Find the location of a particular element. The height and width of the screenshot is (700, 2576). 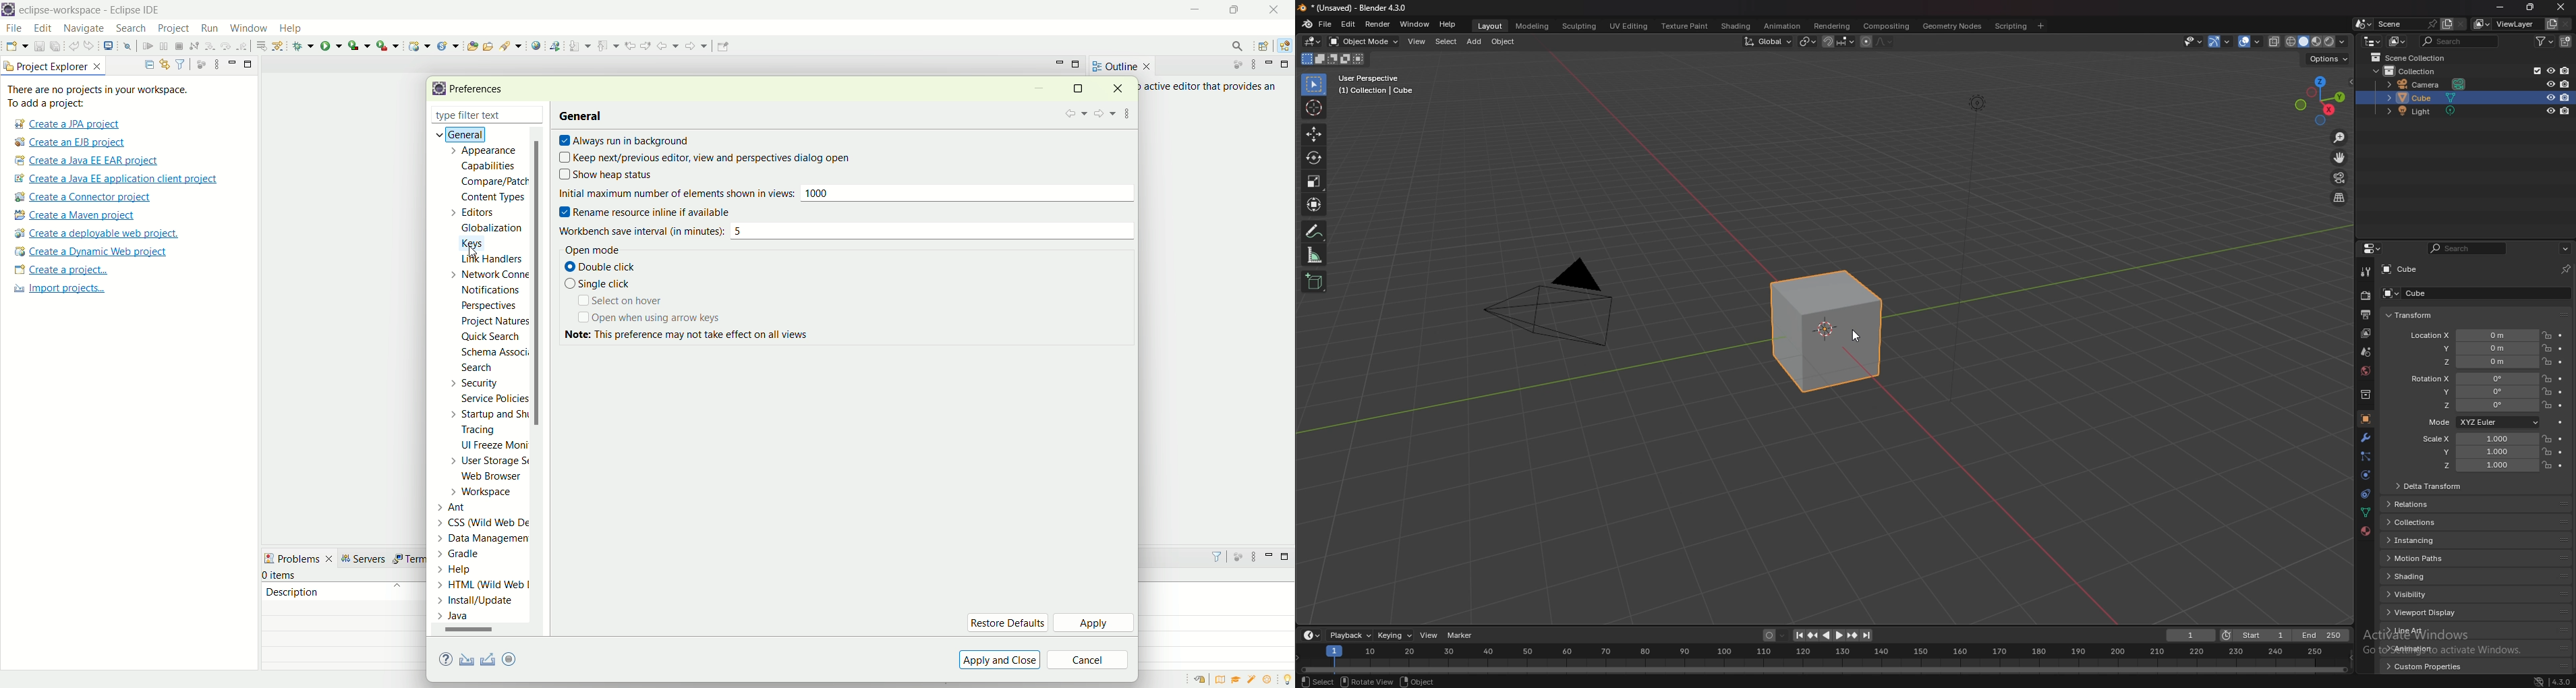

modeling is located at coordinates (1534, 26).